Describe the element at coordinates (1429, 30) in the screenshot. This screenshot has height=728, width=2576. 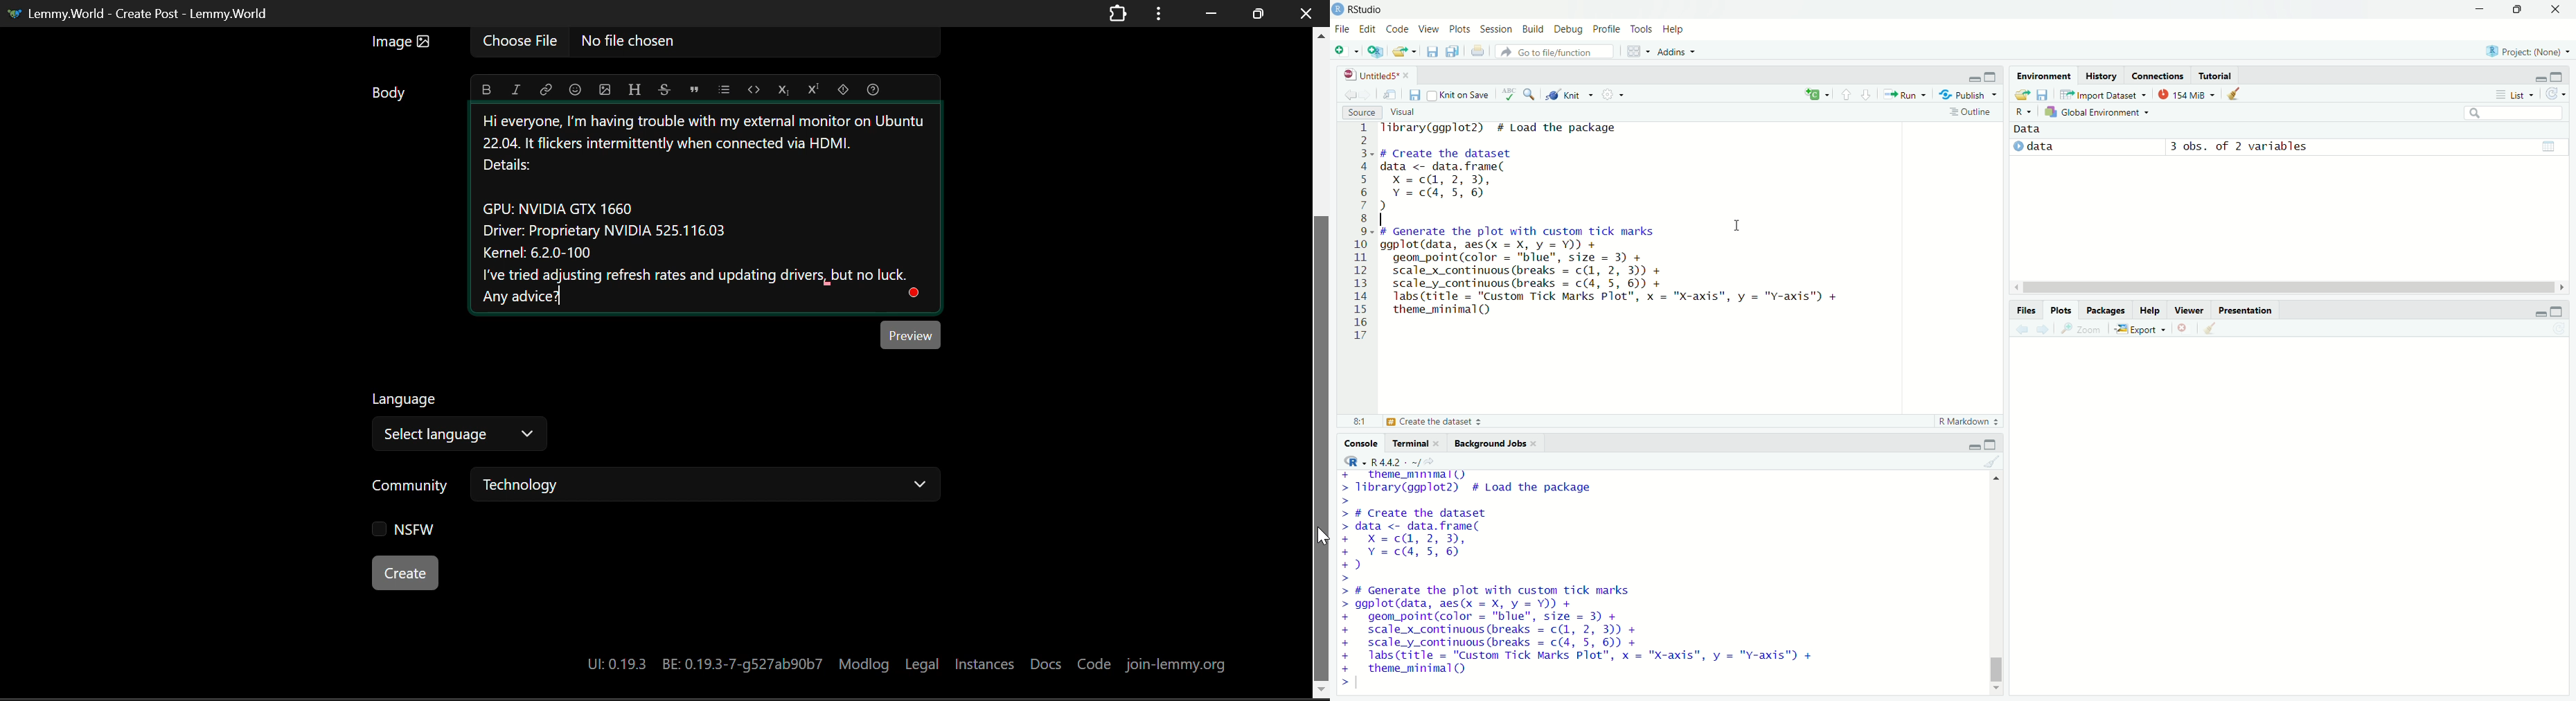
I see `view` at that location.